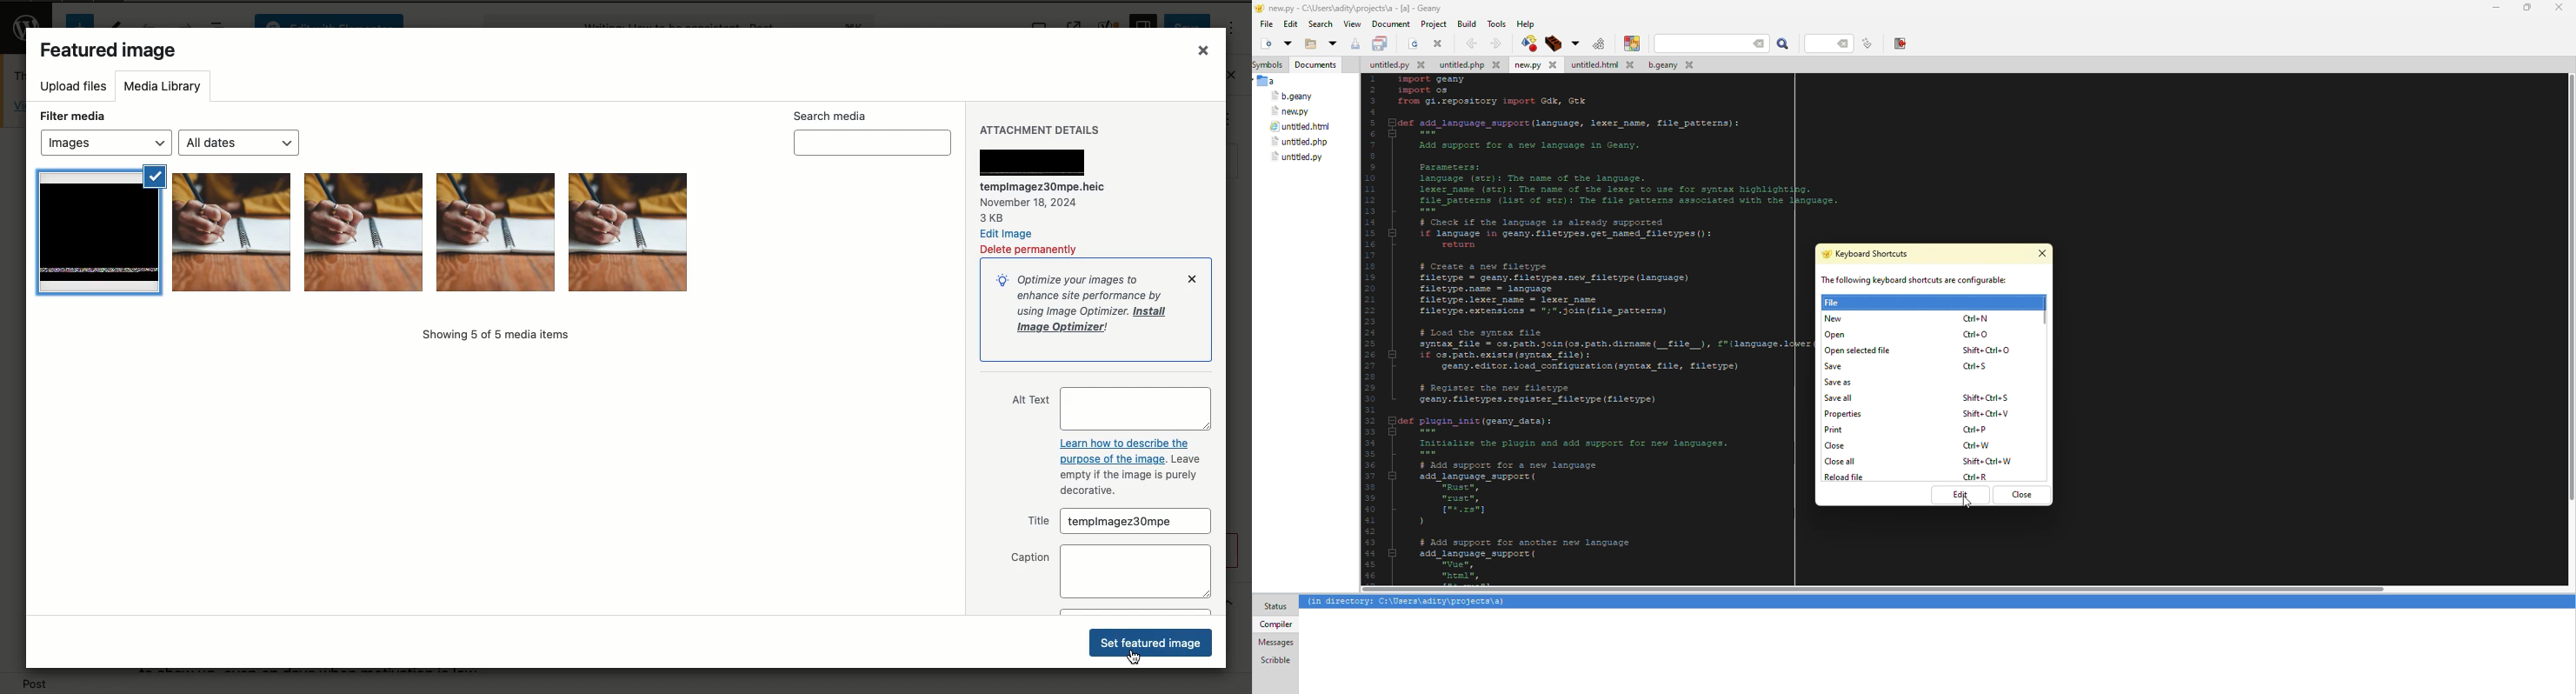  I want to click on file, so click(1291, 111).